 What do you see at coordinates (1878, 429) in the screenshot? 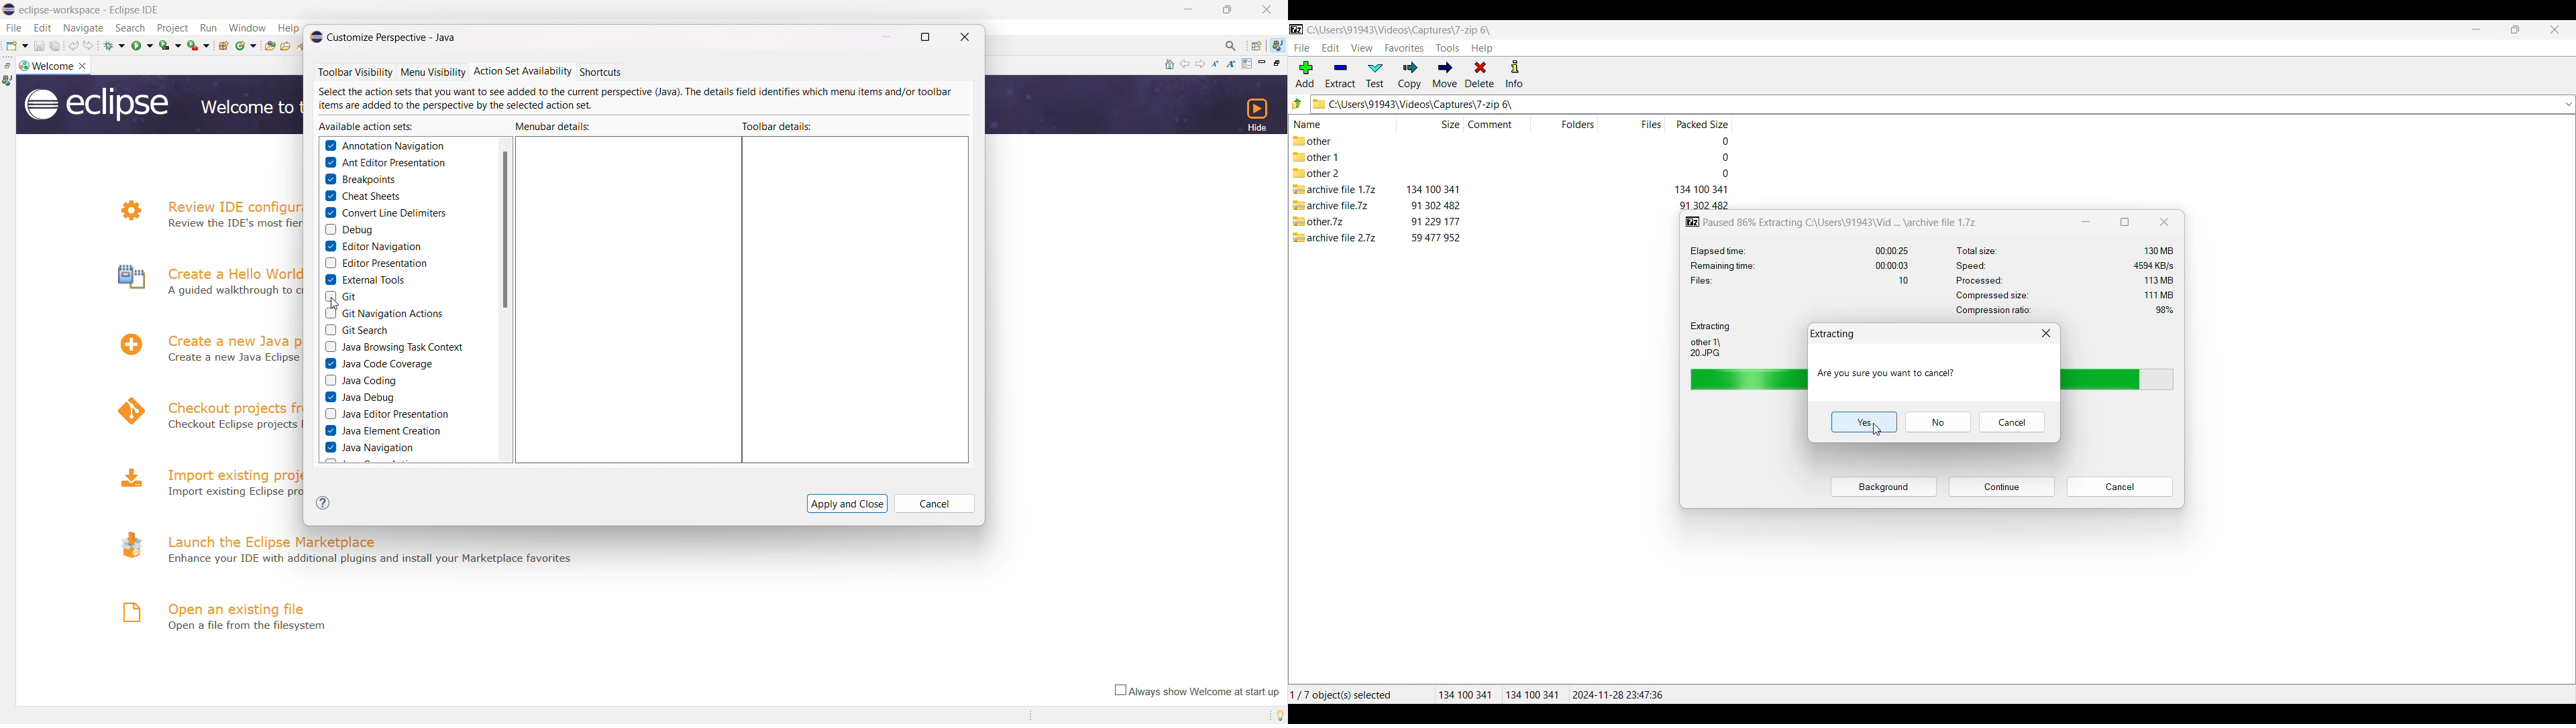
I see `cursor` at bounding box center [1878, 429].